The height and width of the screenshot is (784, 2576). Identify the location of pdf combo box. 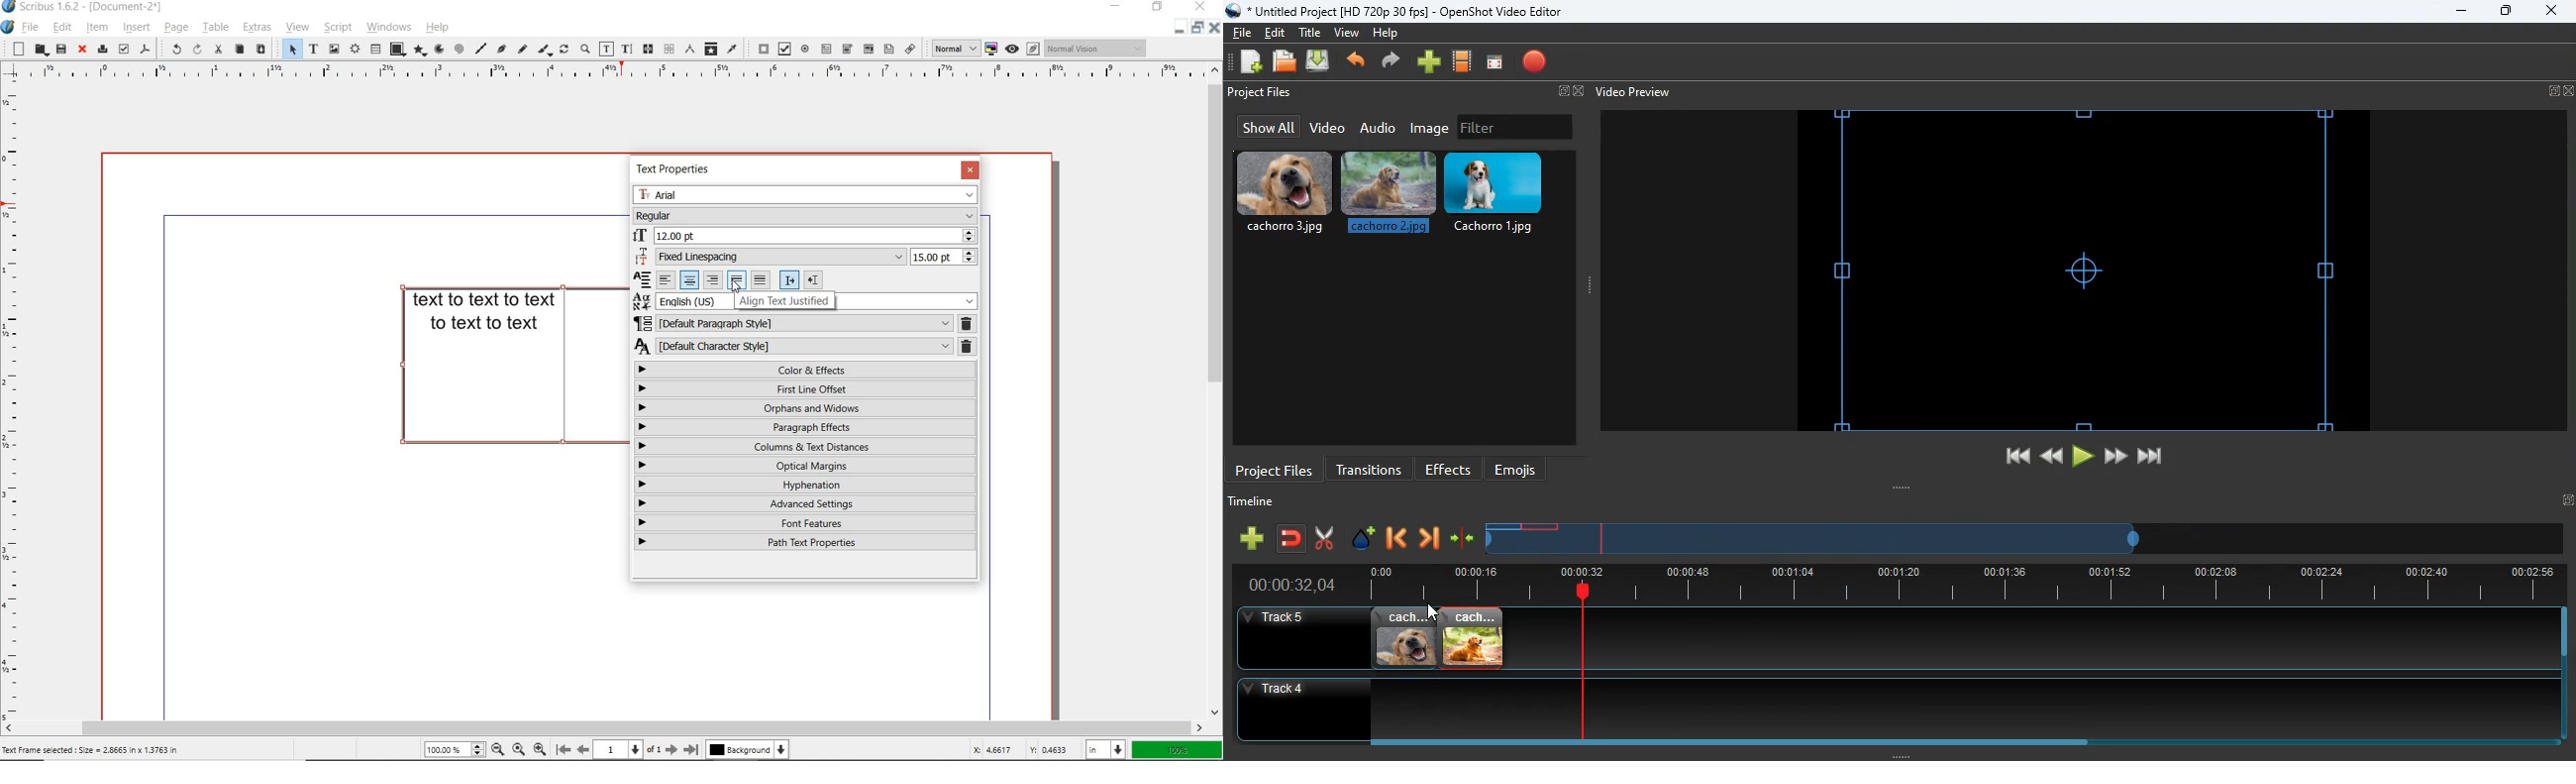
(867, 48).